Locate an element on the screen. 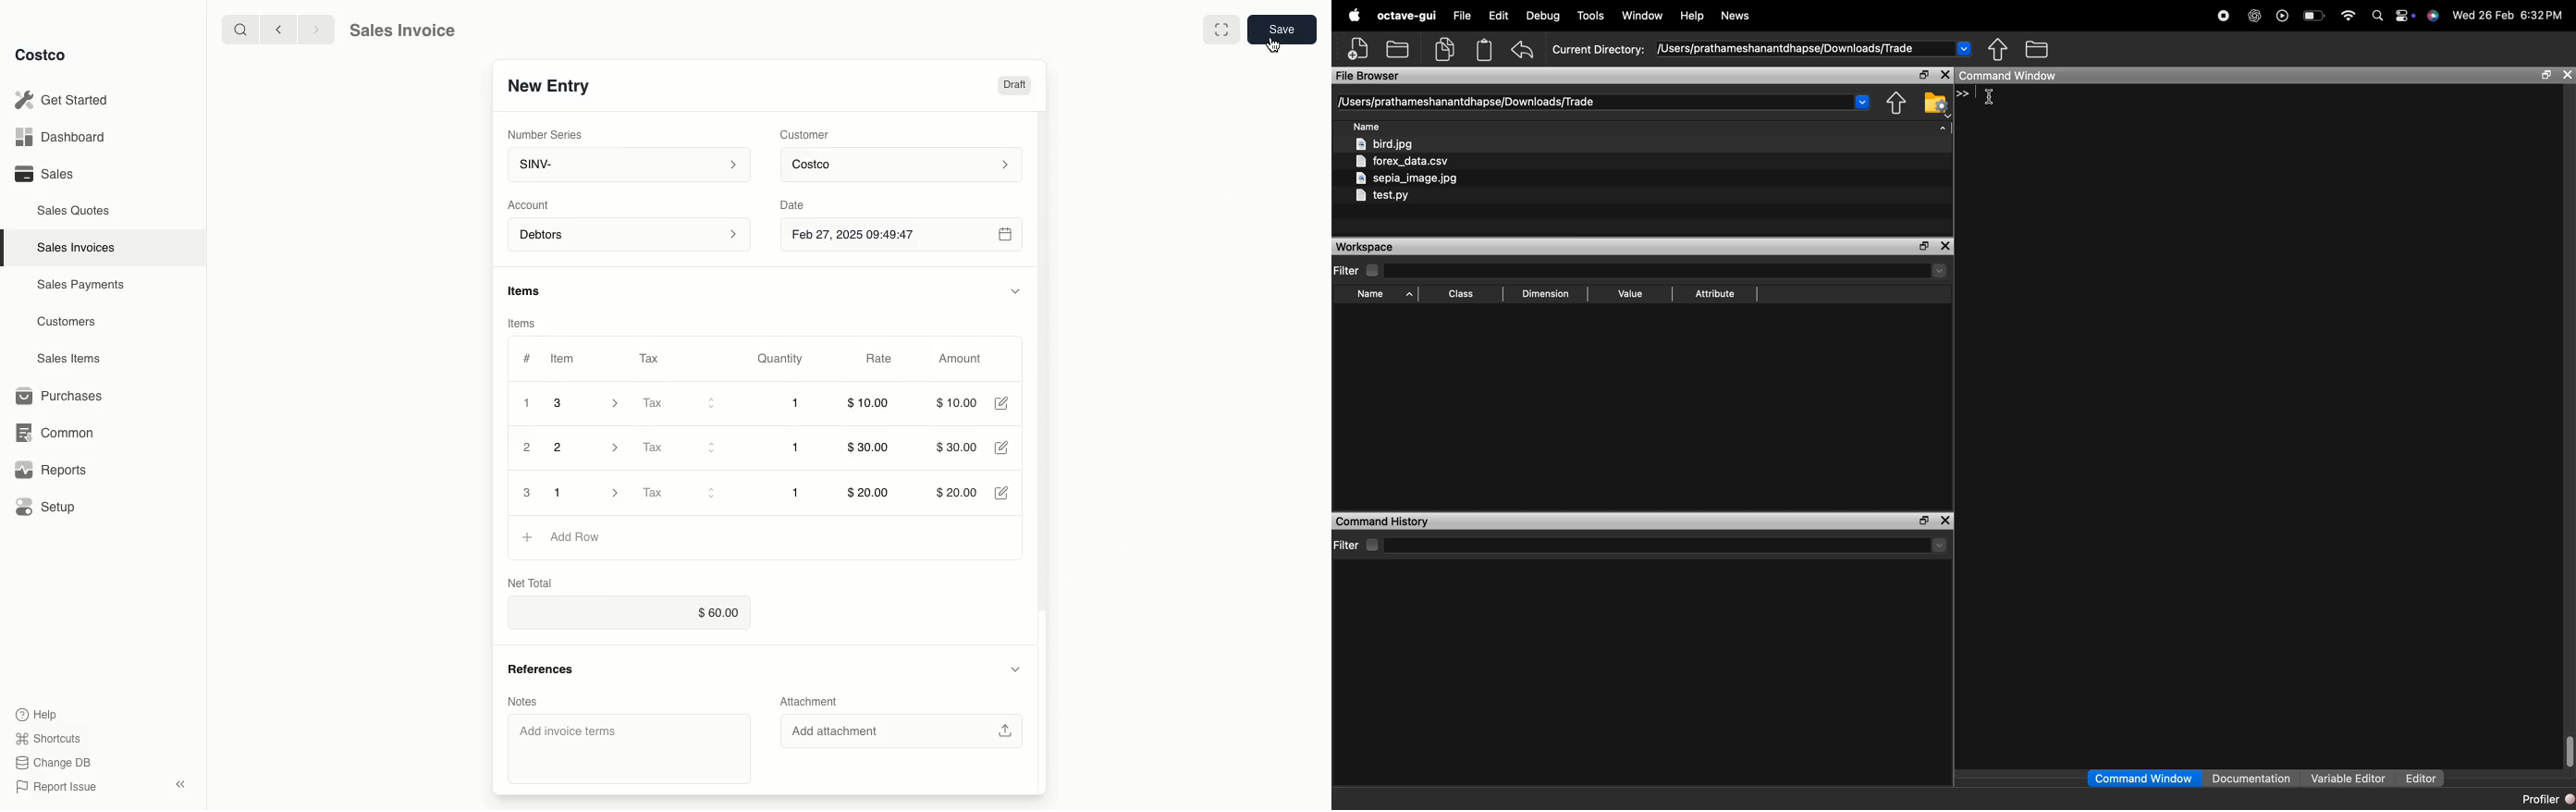 This screenshot has width=2576, height=812. Report Issue is located at coordinates (56, 787).